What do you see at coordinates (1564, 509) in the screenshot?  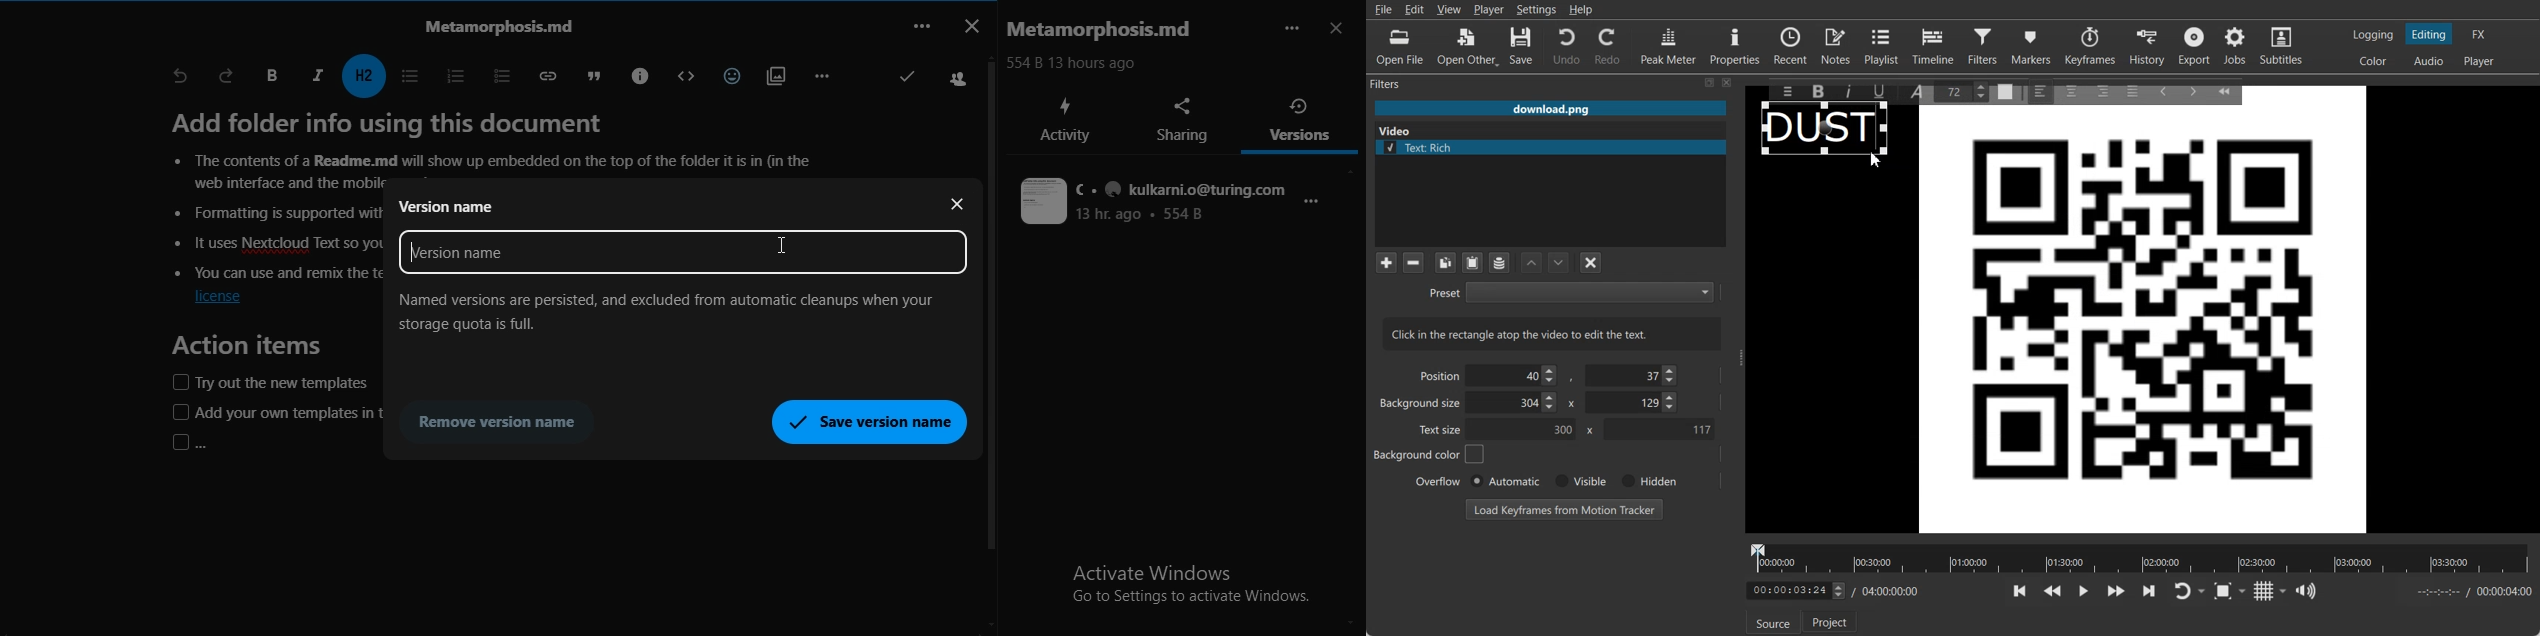 I see `Load Keyframe from Motion Tracker` at bounding box center [1564, 509].